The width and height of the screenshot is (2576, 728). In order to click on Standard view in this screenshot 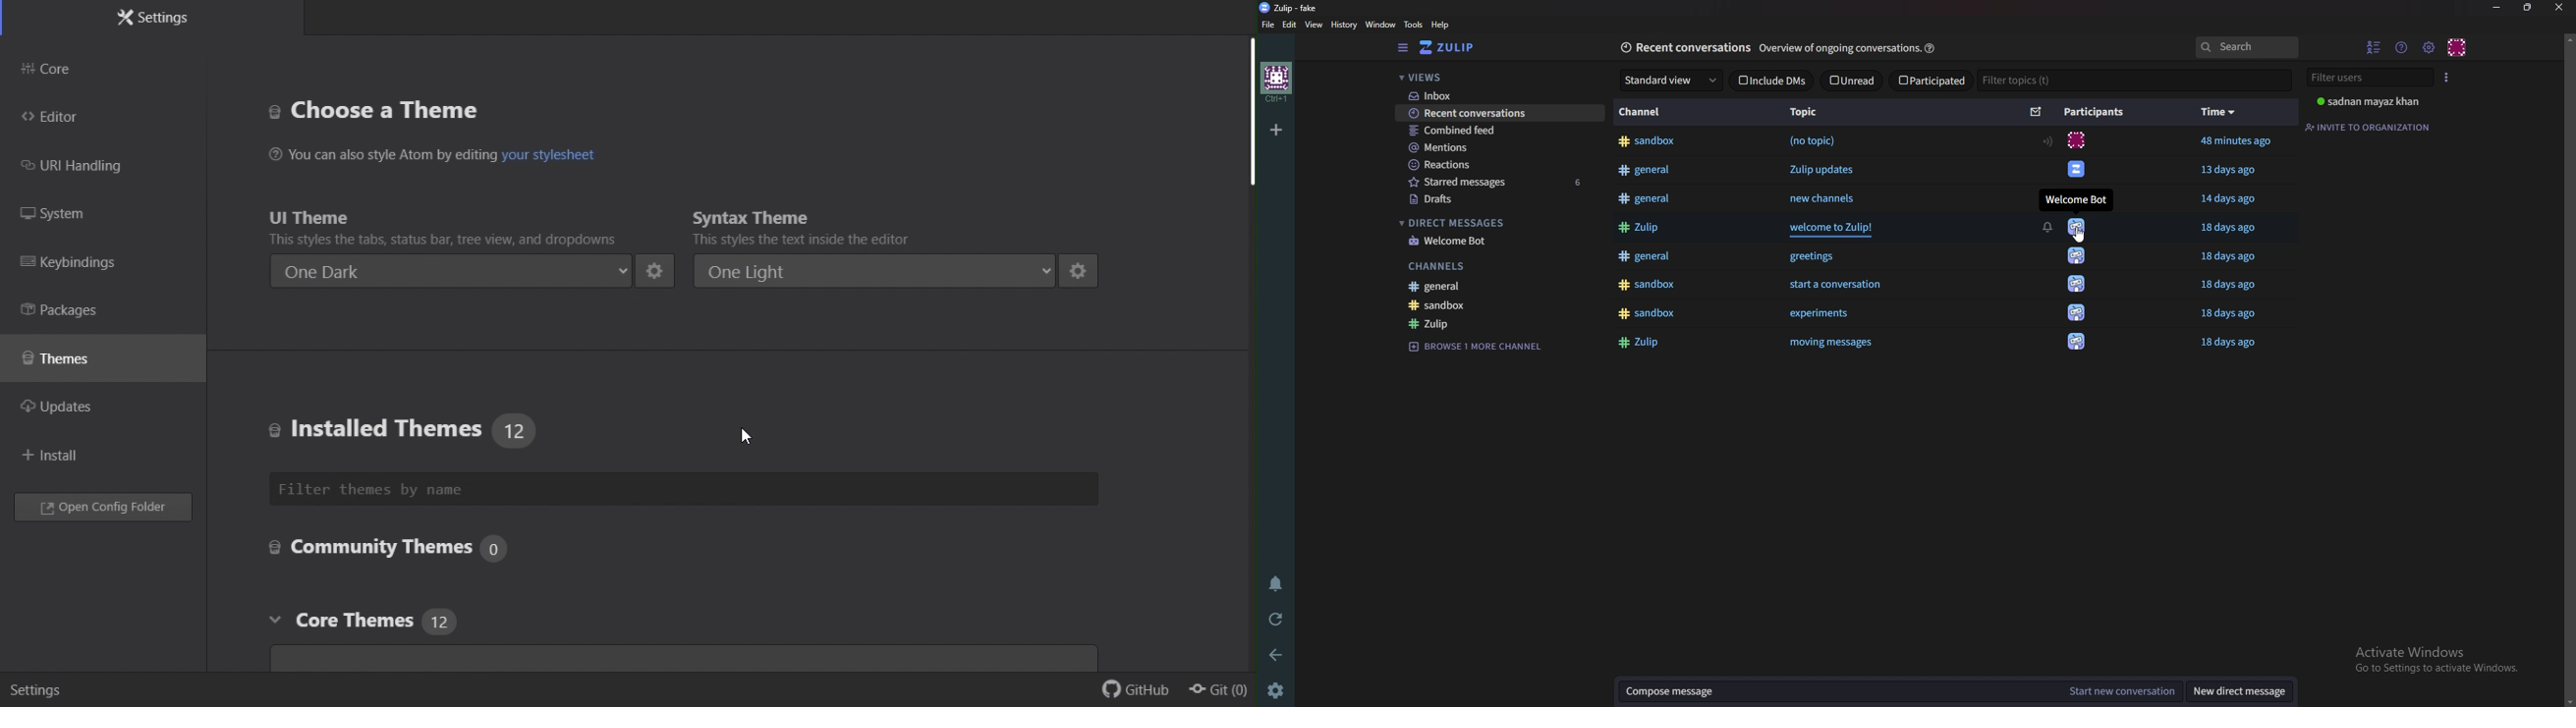, I will do `click(1672, 80)`.